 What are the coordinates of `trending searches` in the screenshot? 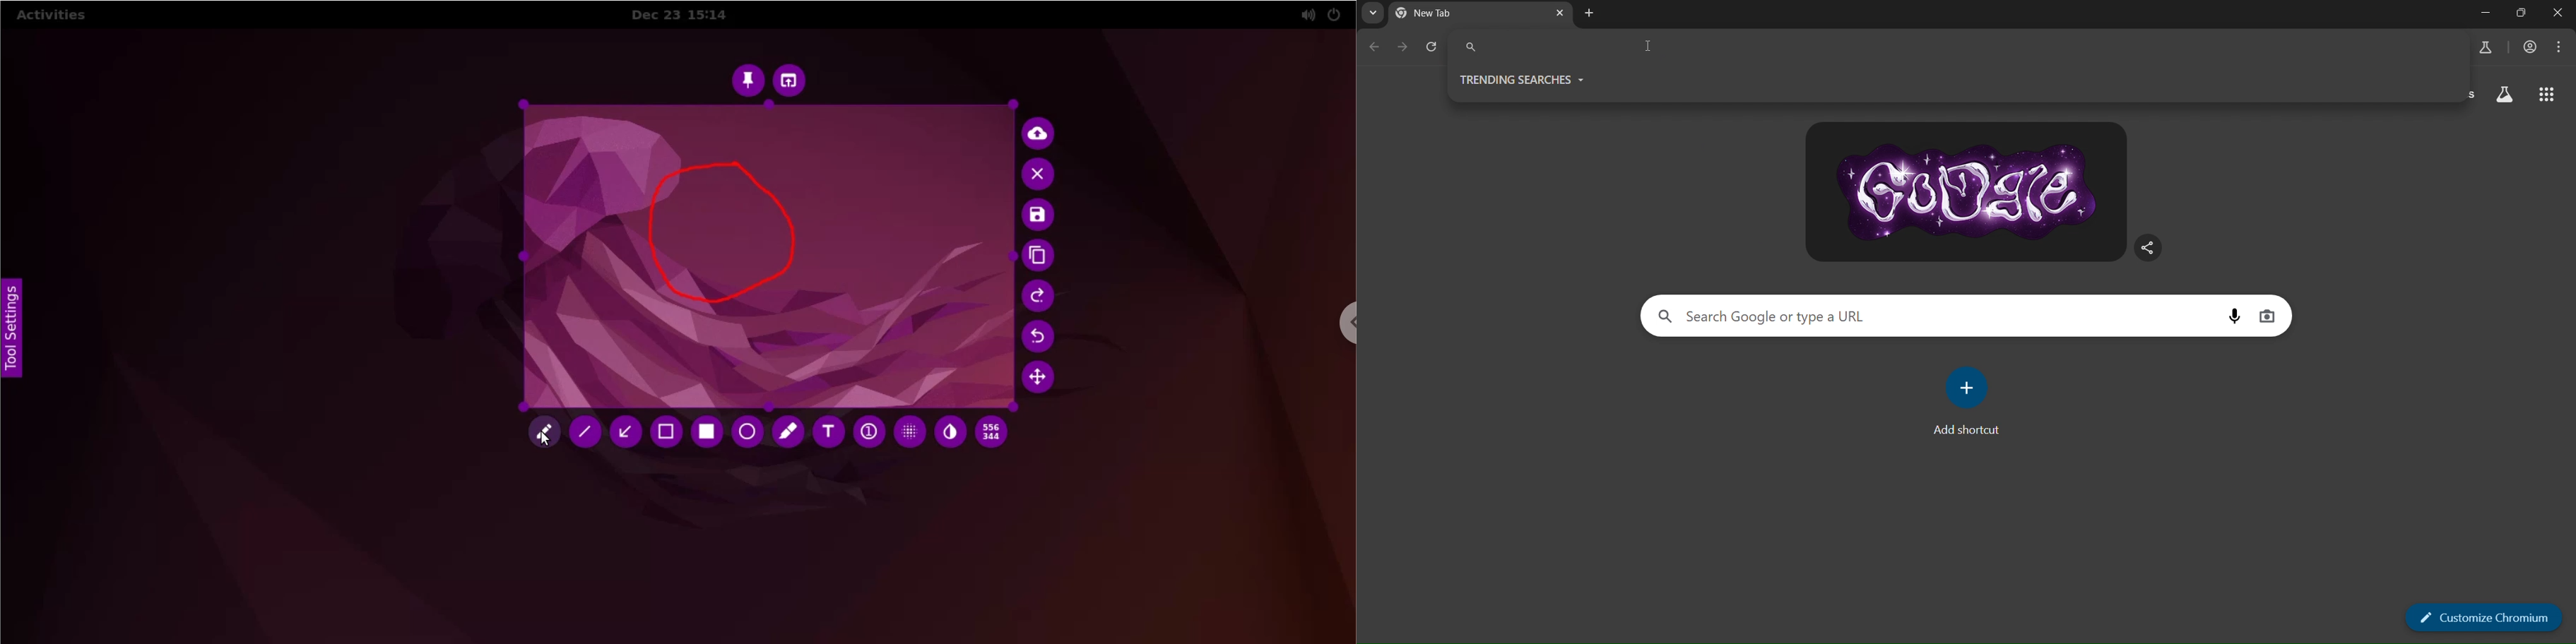 It's located at (1521, 77).